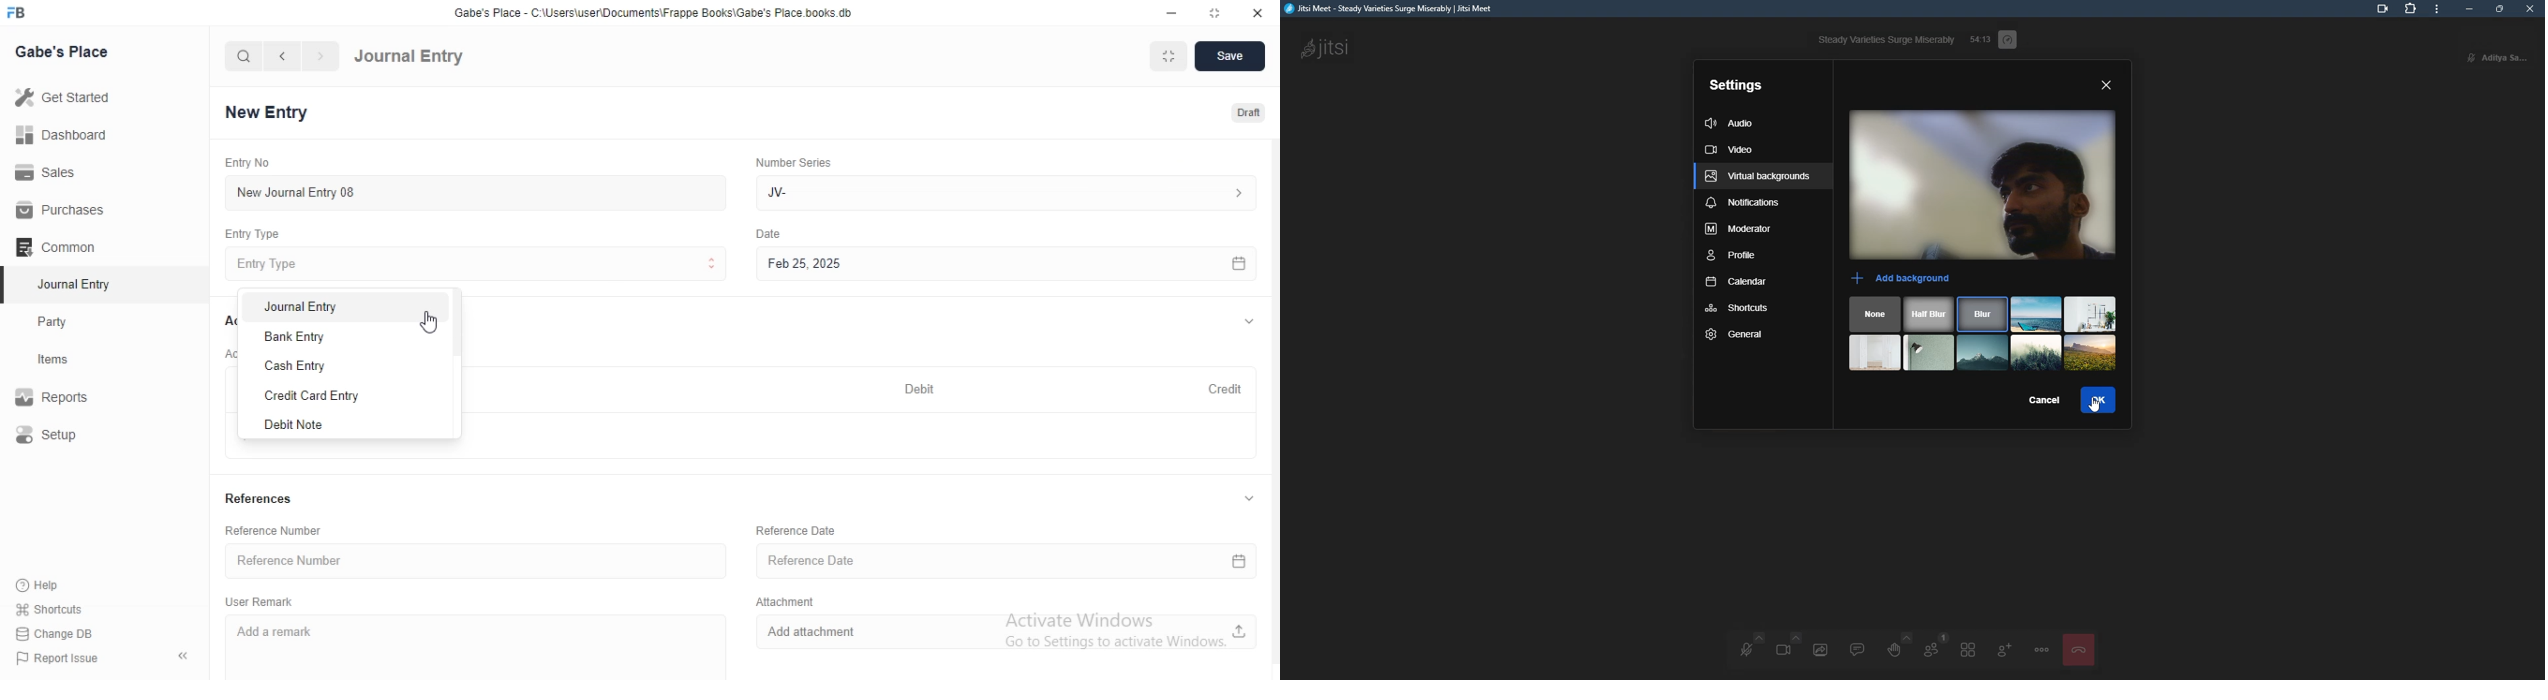 The width and height of the screenshot is (2548, 700). What do you see at coordinates (57, 173) in the screenshot?
I see `Sales` at bounding box center [57, 173].